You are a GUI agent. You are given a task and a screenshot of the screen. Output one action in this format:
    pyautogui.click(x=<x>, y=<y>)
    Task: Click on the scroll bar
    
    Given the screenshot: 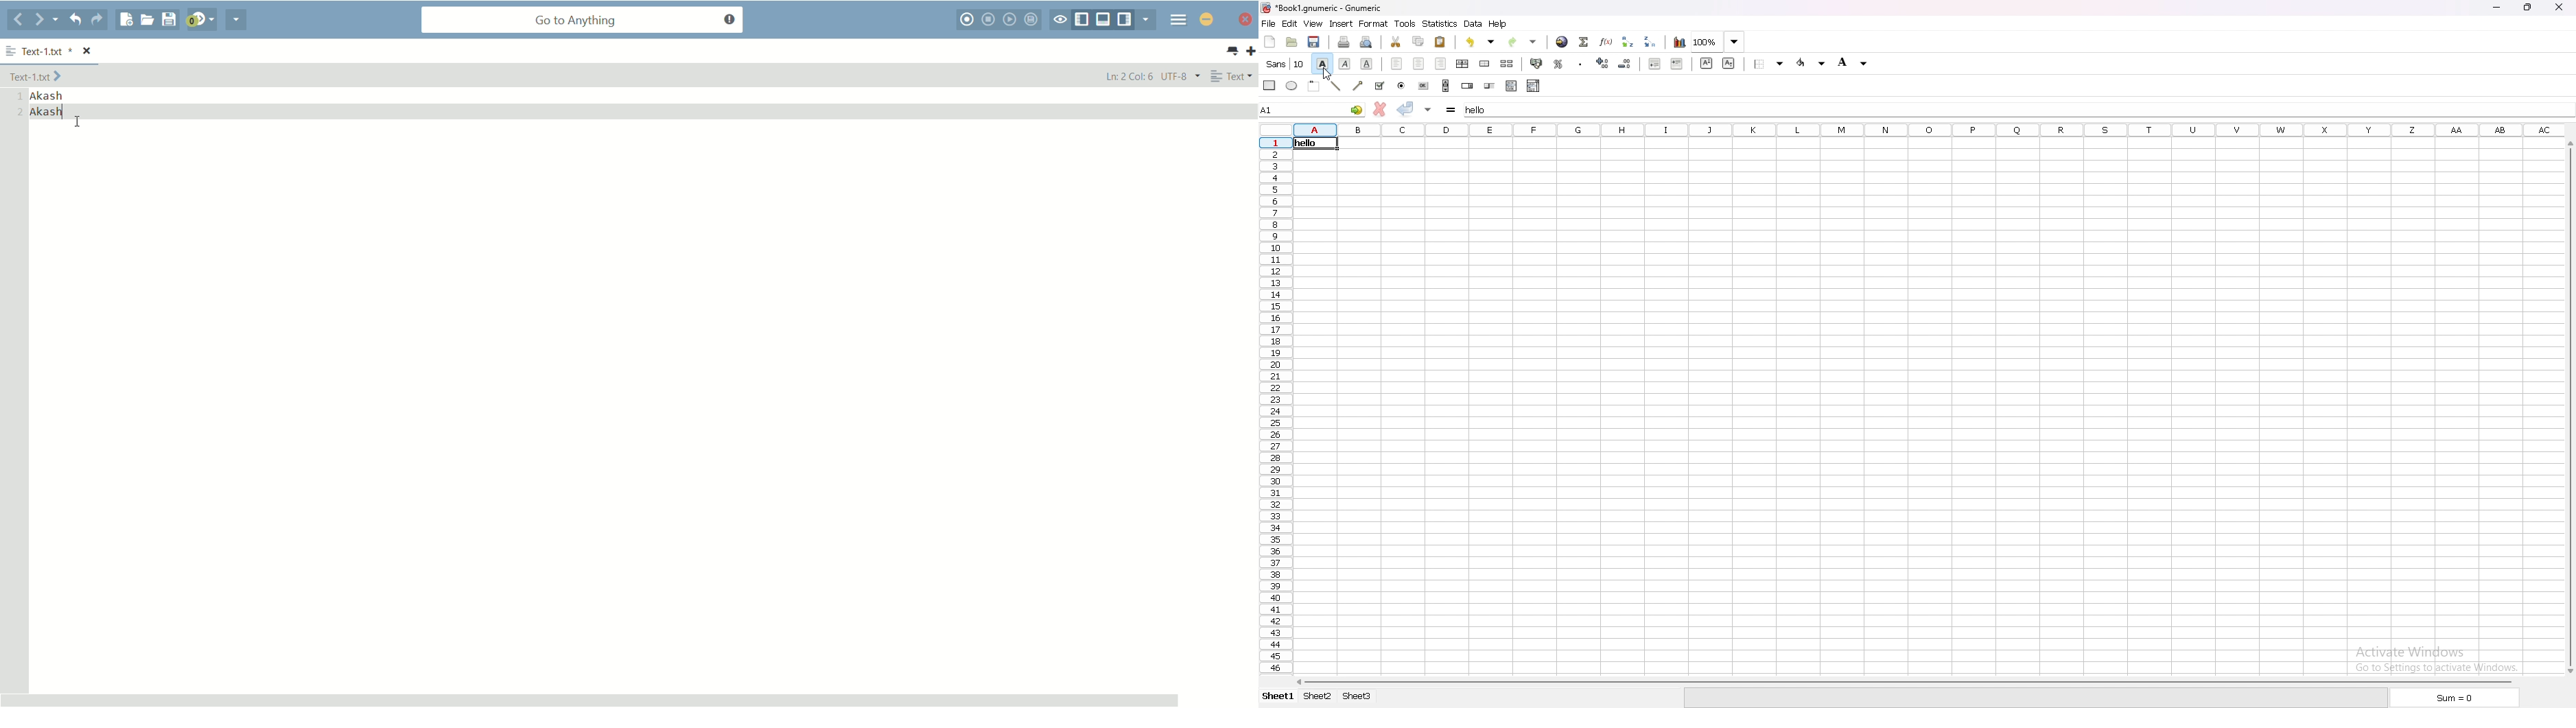 What is the action you would take?
    pyautogui.click(x=1906, y=681)
    